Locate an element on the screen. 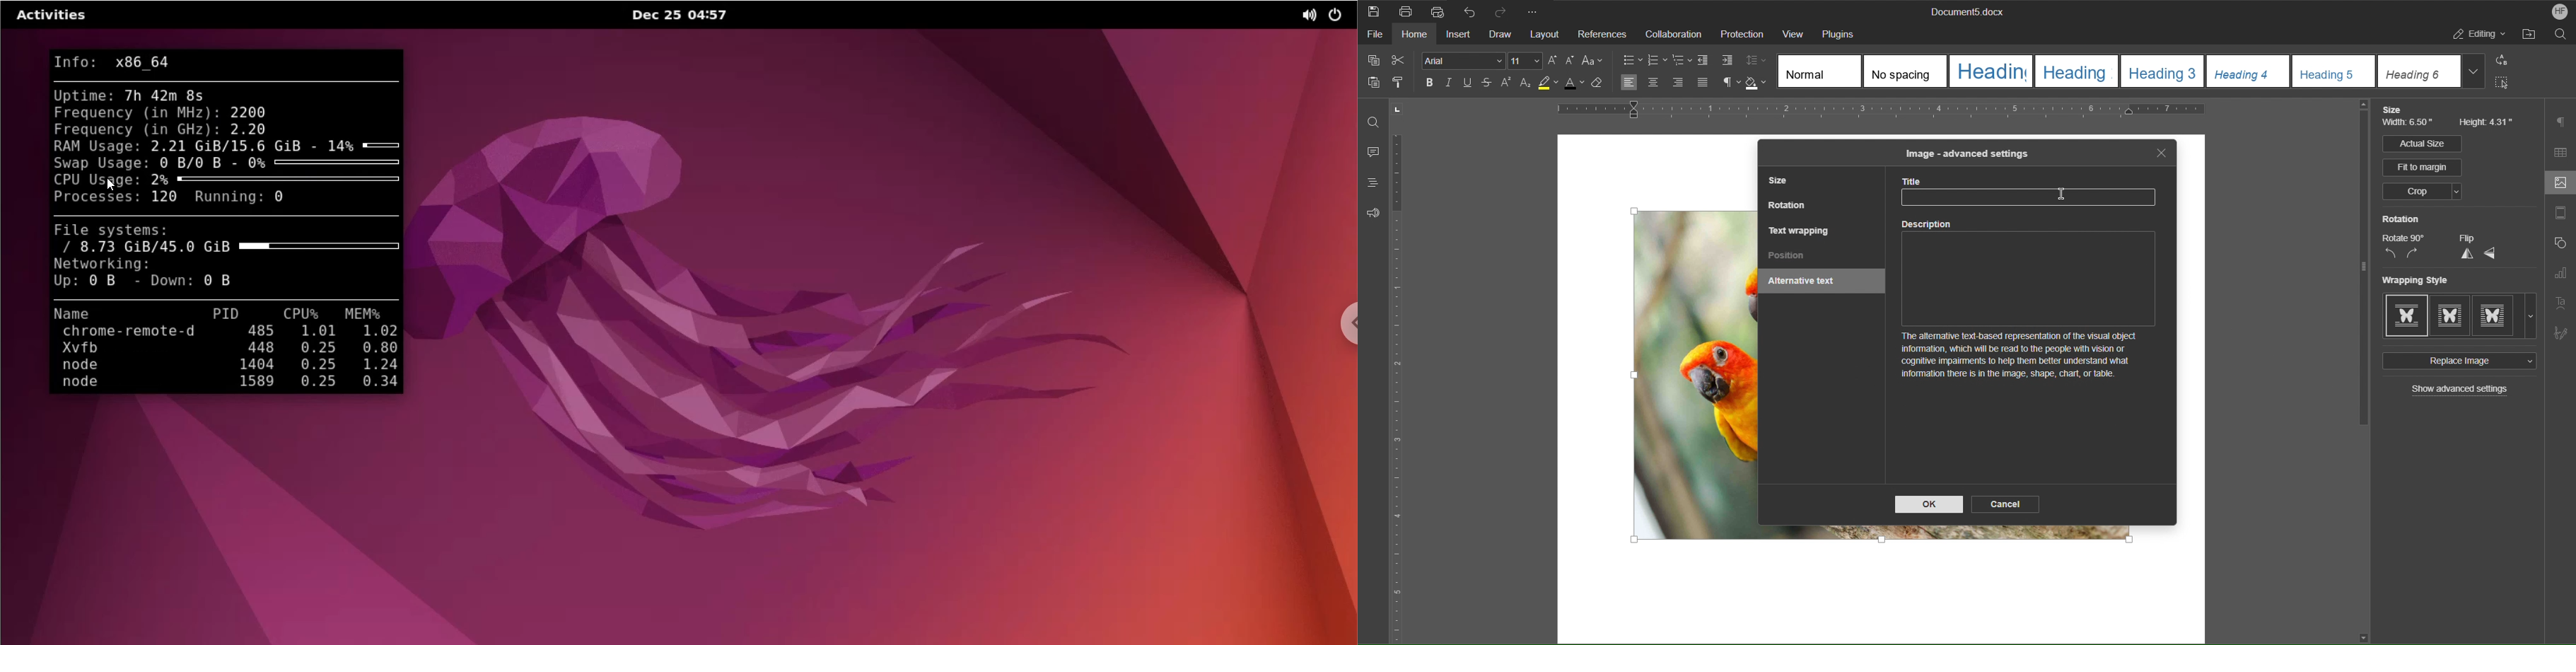 The height and width of the screenshot is (672, 2576). Shadow is located at coordinates (1758, 83).